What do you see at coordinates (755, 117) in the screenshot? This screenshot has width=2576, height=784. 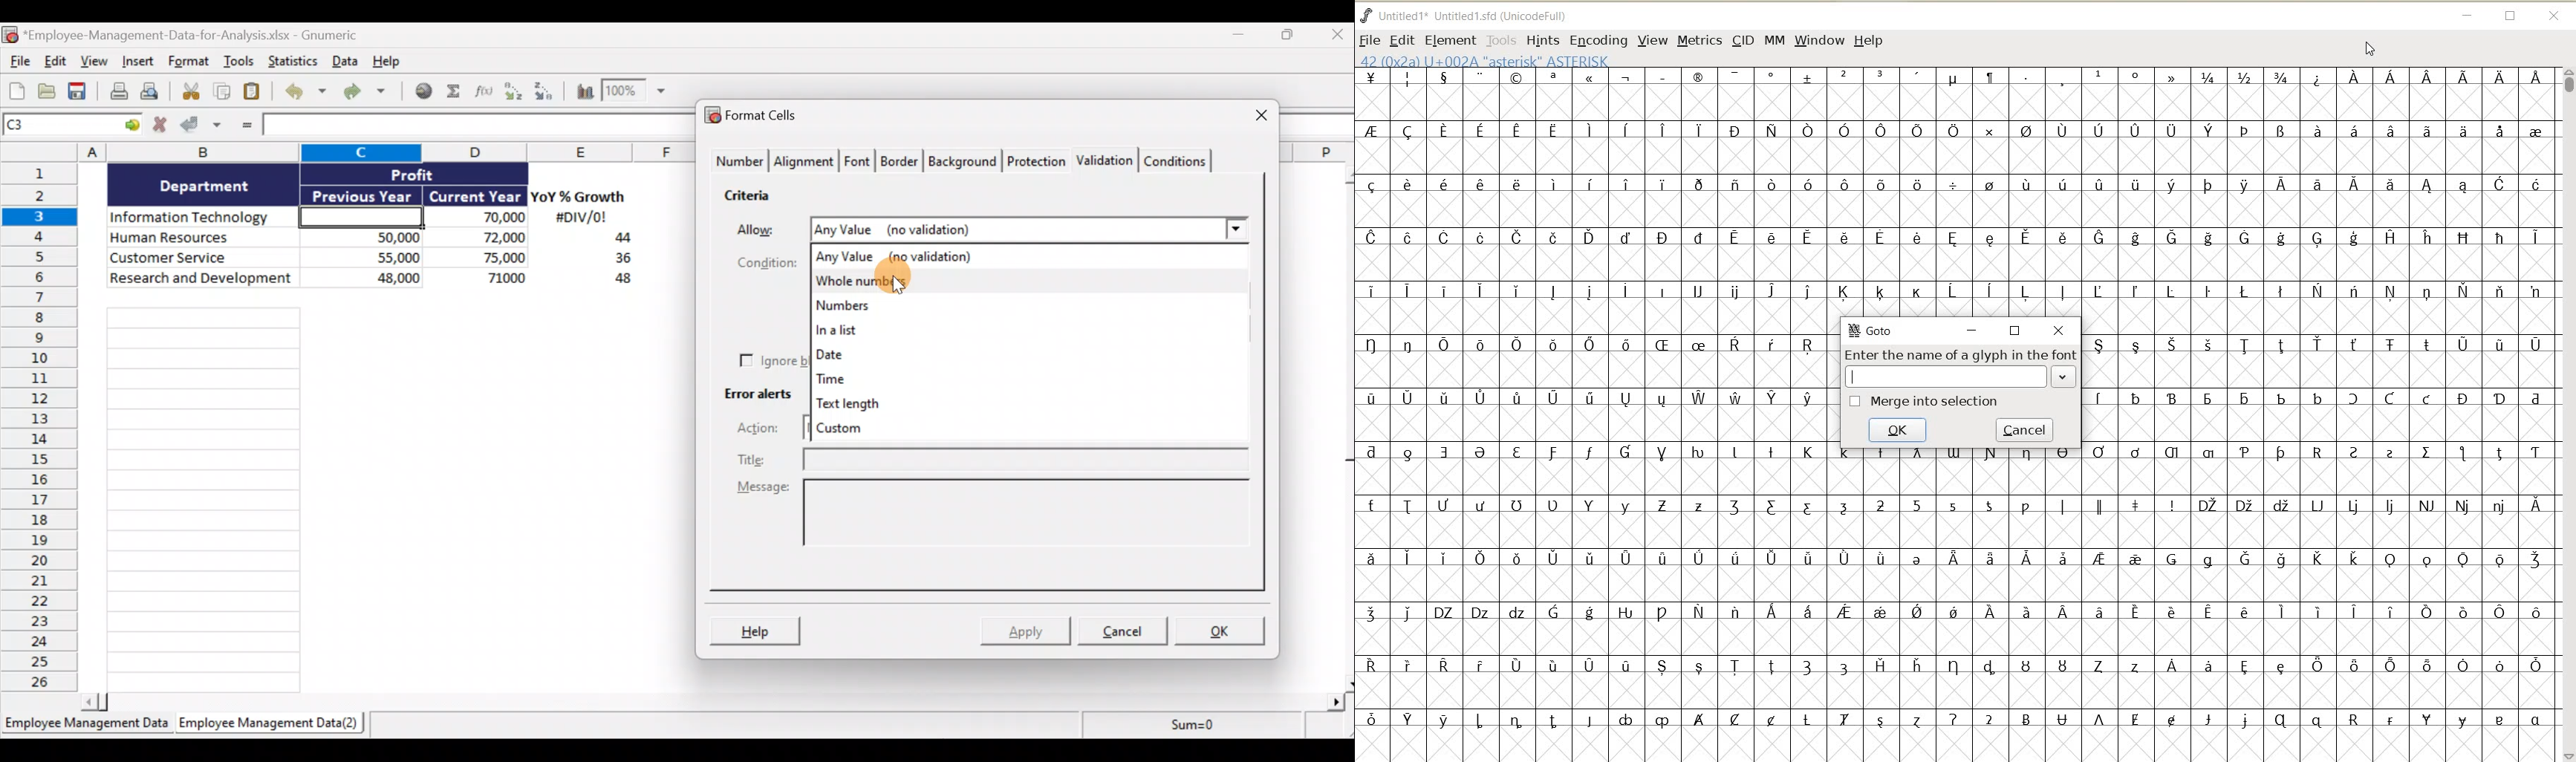 I see `Format cells` at bounding box center [755, 117].